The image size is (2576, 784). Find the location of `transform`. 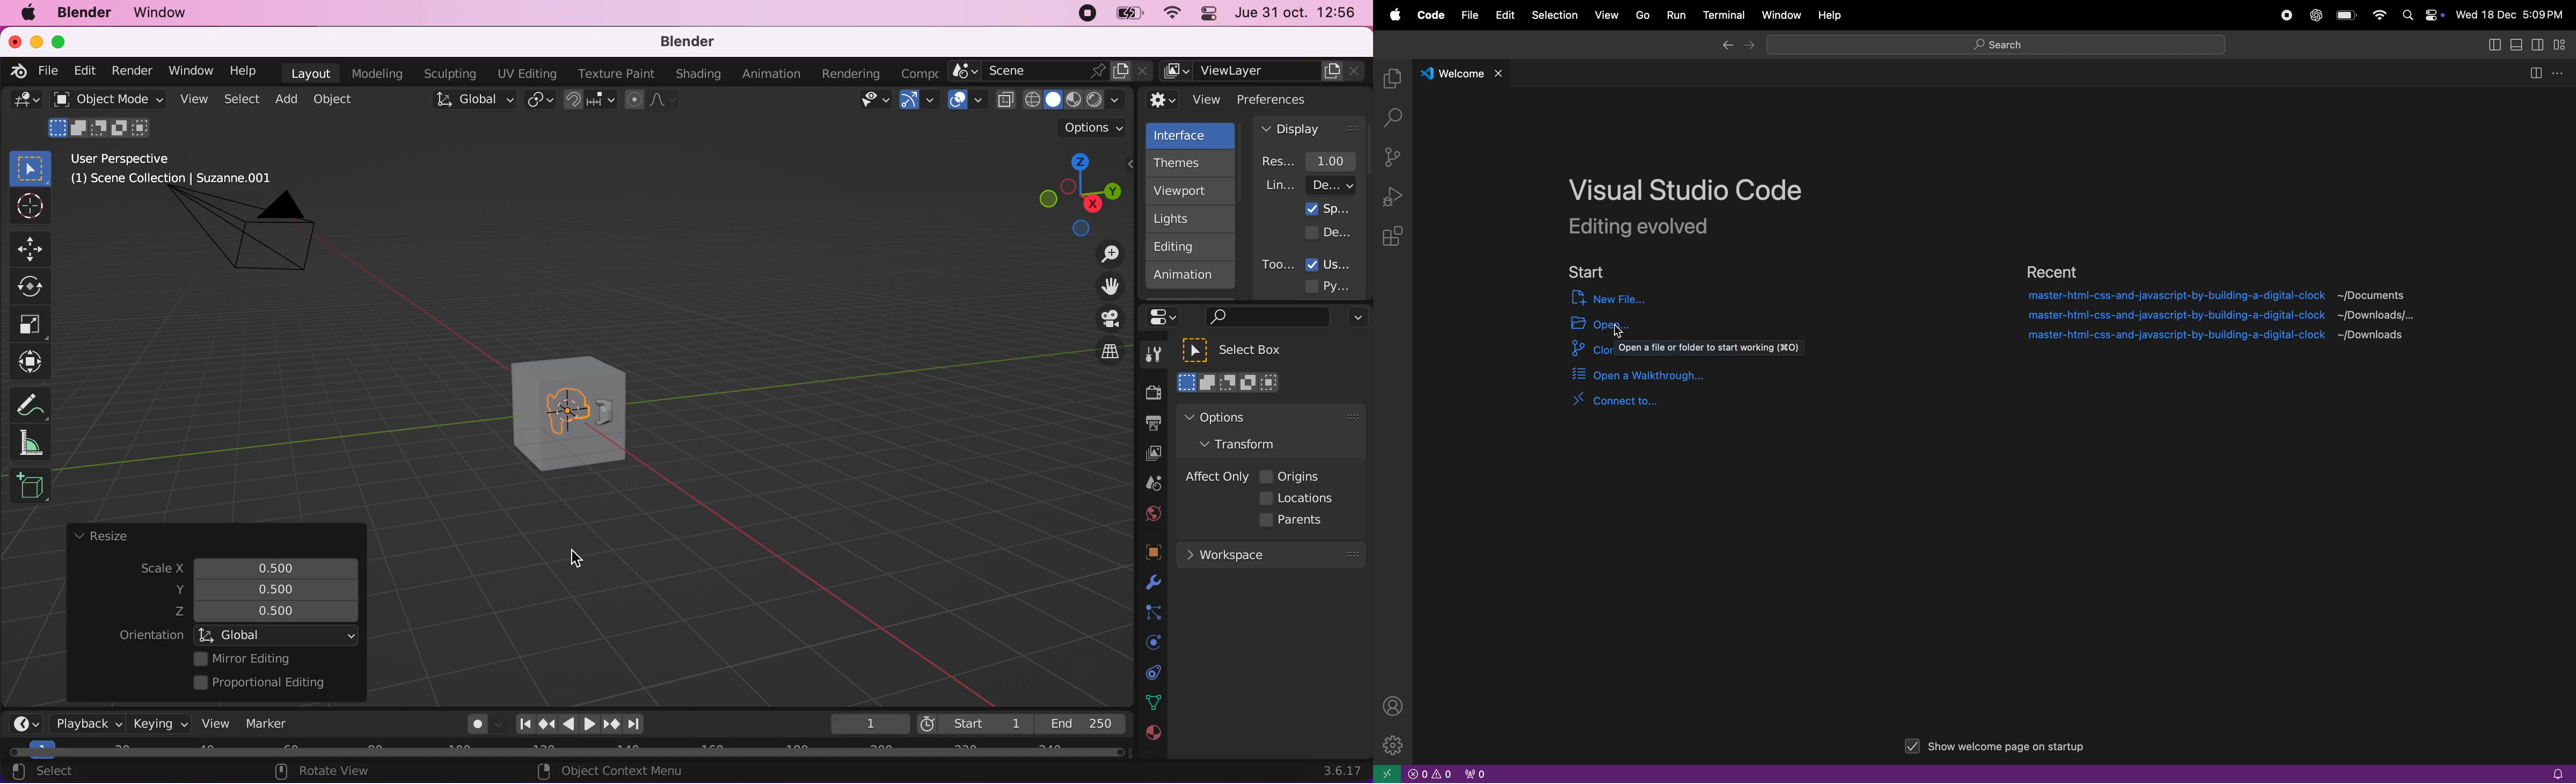

transform is located at coordinates (1249, 443).